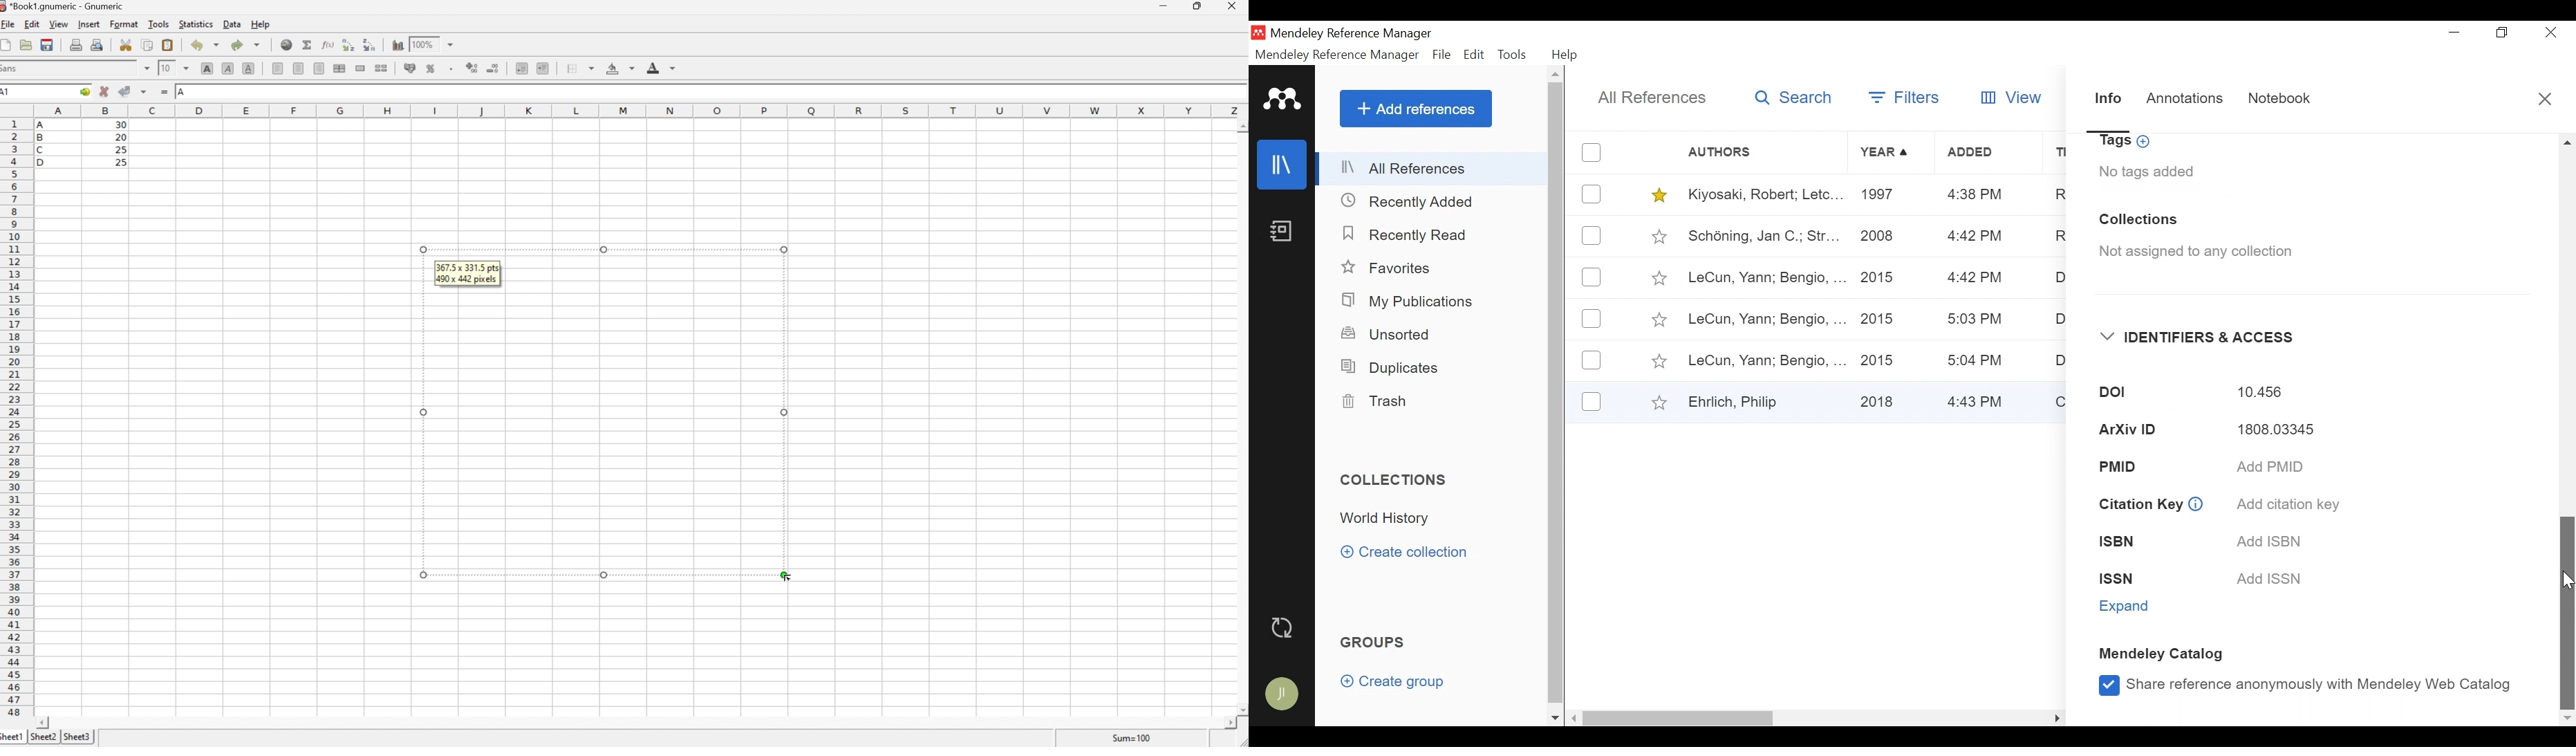  I want to click on Drop Down, so click(145, 68).